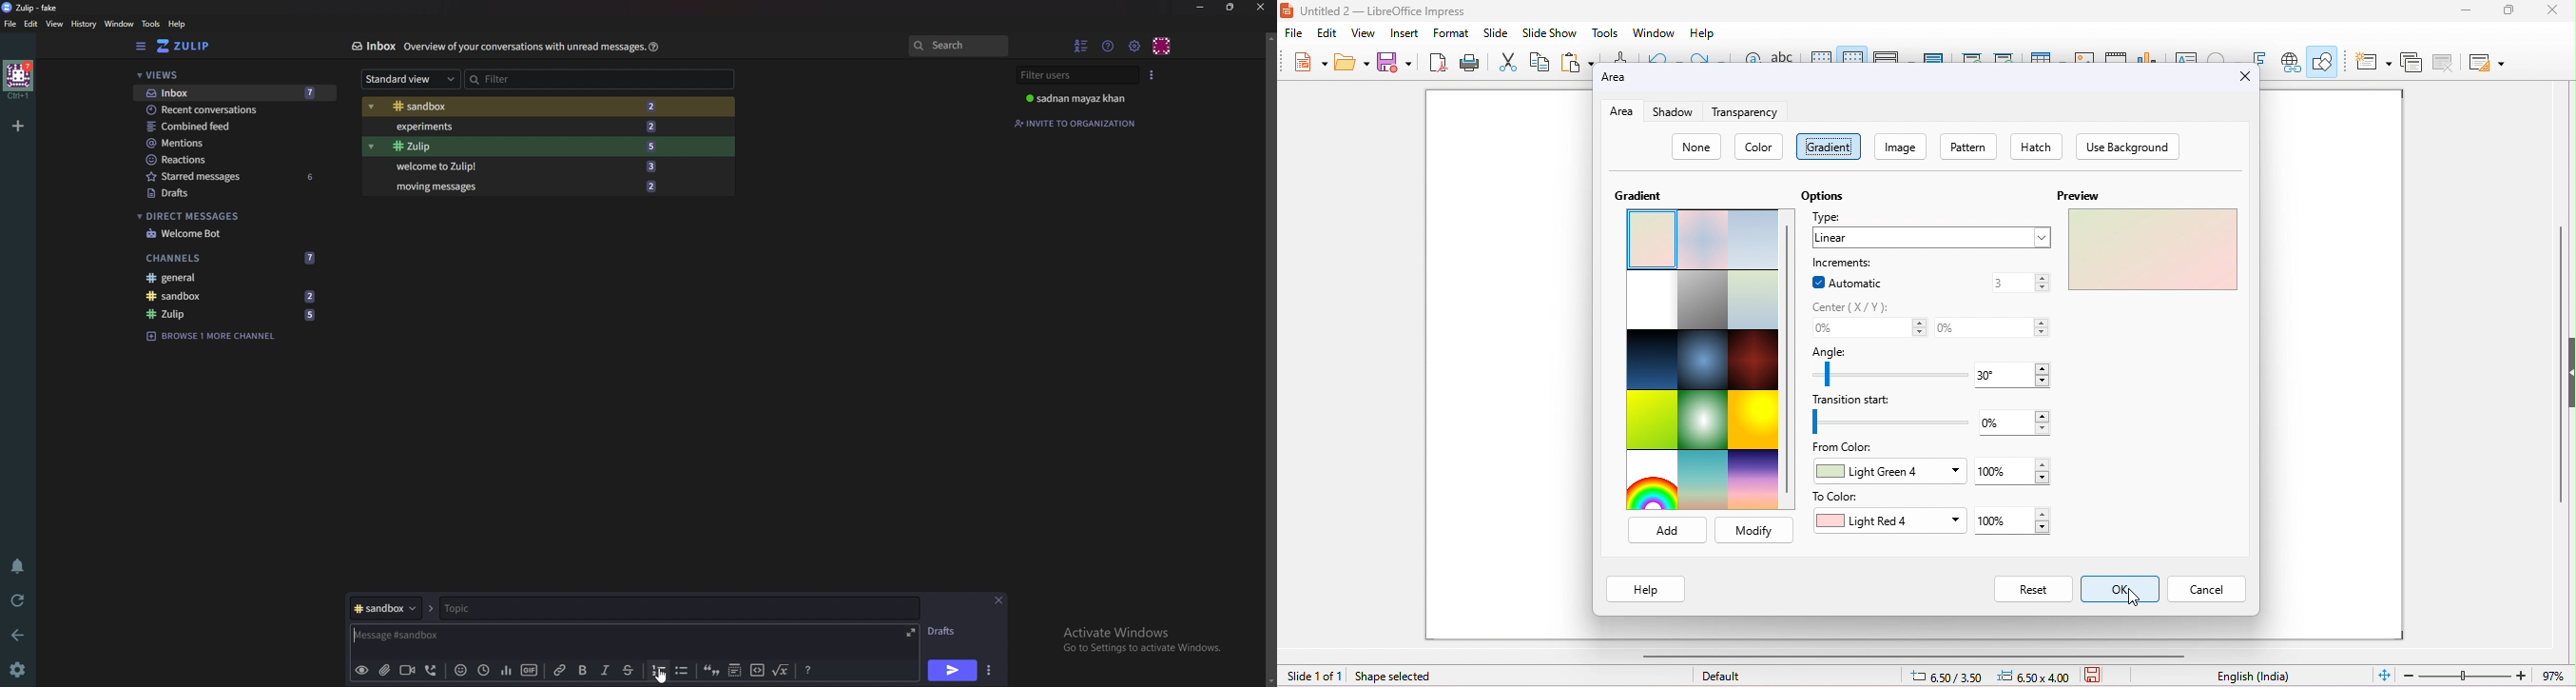  I want to click on minimize, so click(2467, 10).